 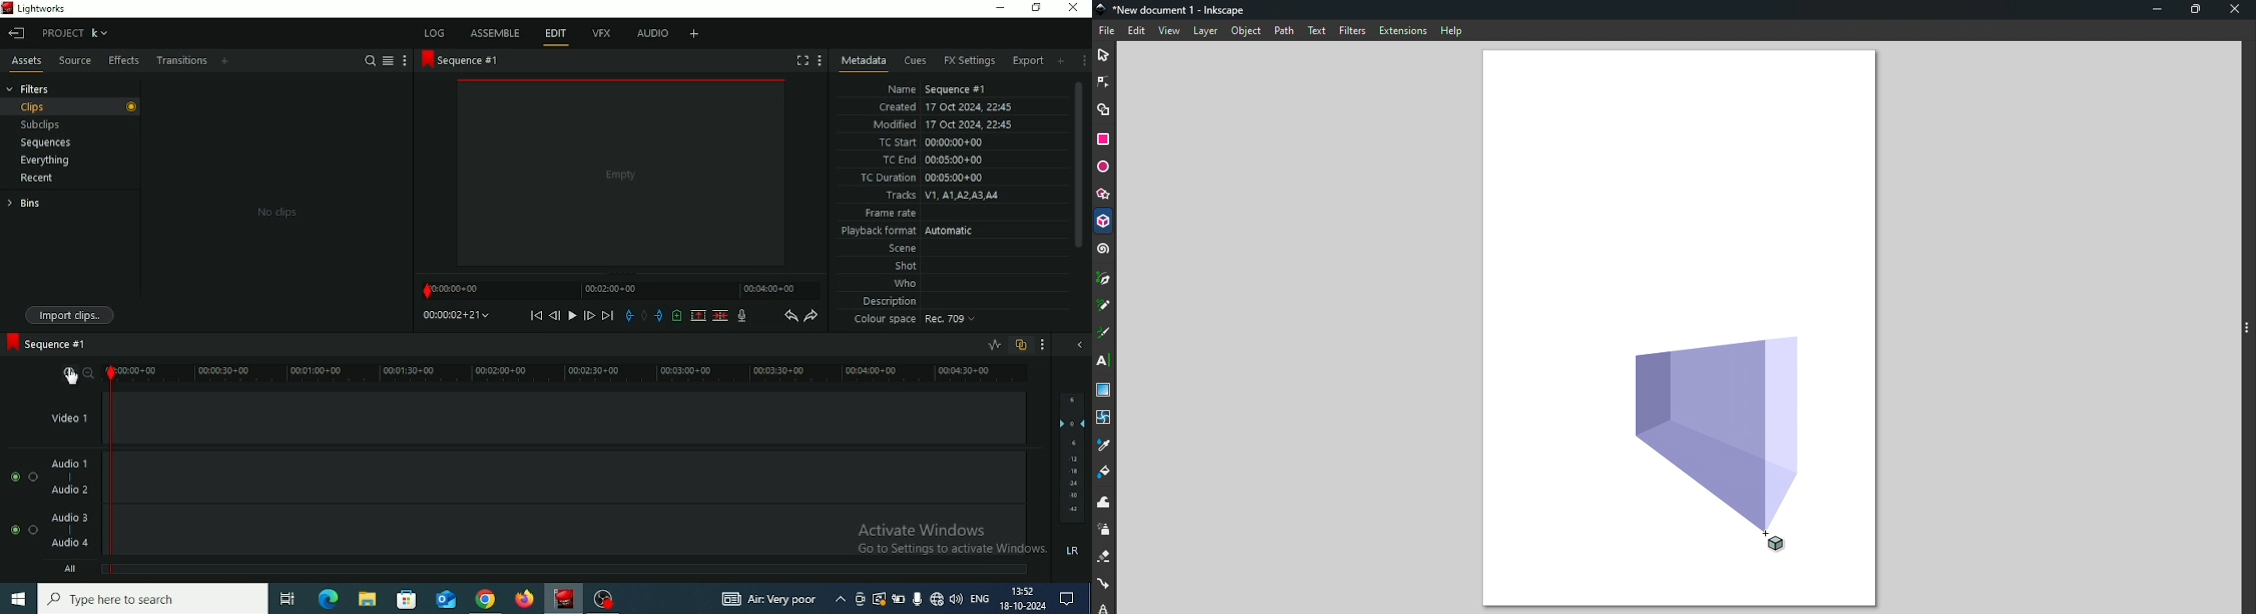 I want to click on Add an 'out' mark at the current position, so click(x=658, y=315).